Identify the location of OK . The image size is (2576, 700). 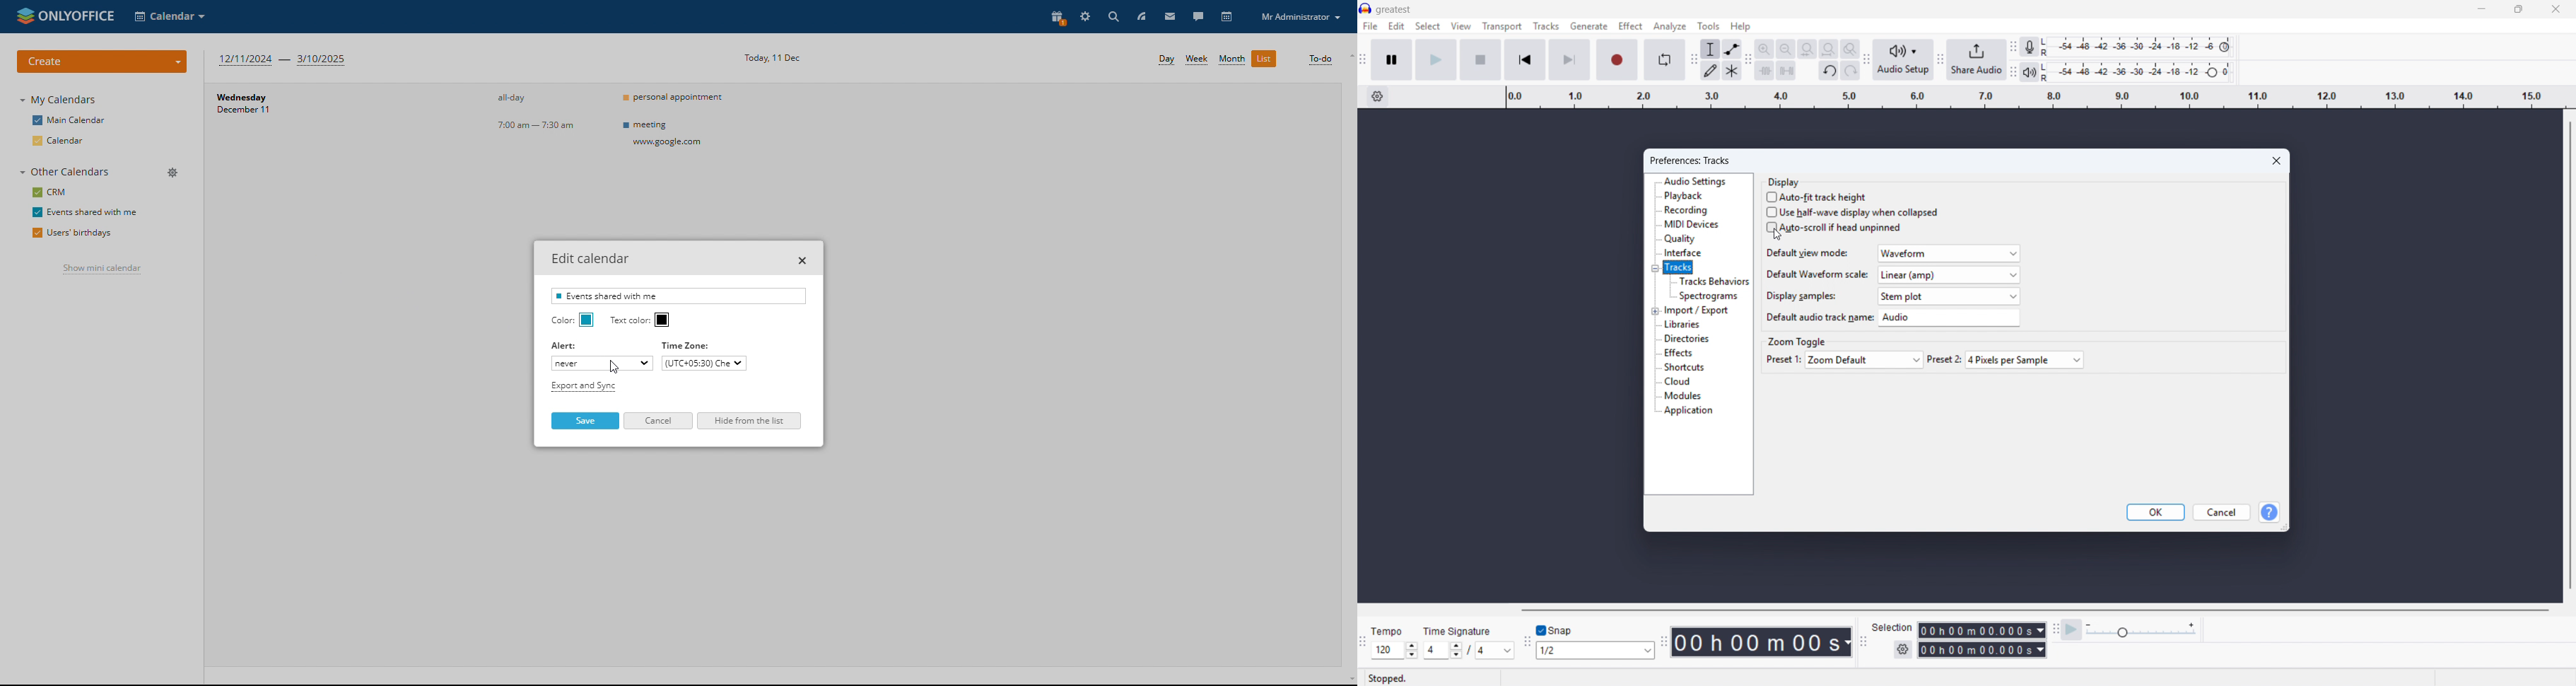
(2155, 513).